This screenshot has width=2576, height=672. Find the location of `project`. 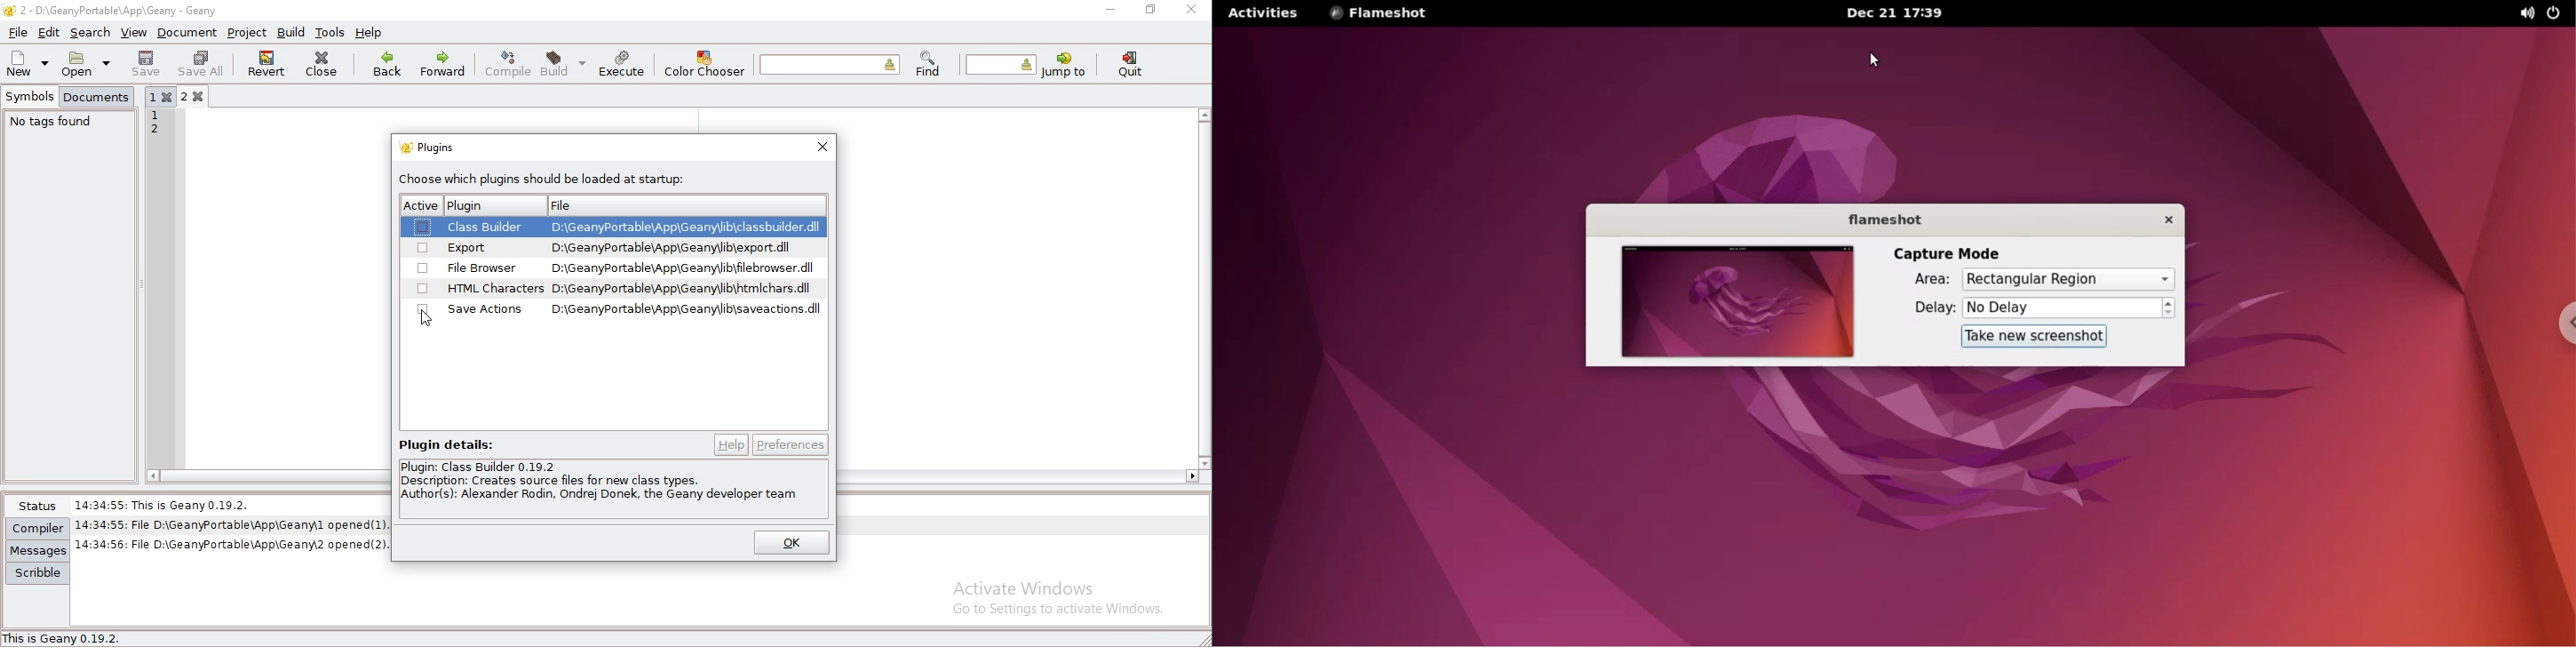

project is located at coordinates (247, 33).